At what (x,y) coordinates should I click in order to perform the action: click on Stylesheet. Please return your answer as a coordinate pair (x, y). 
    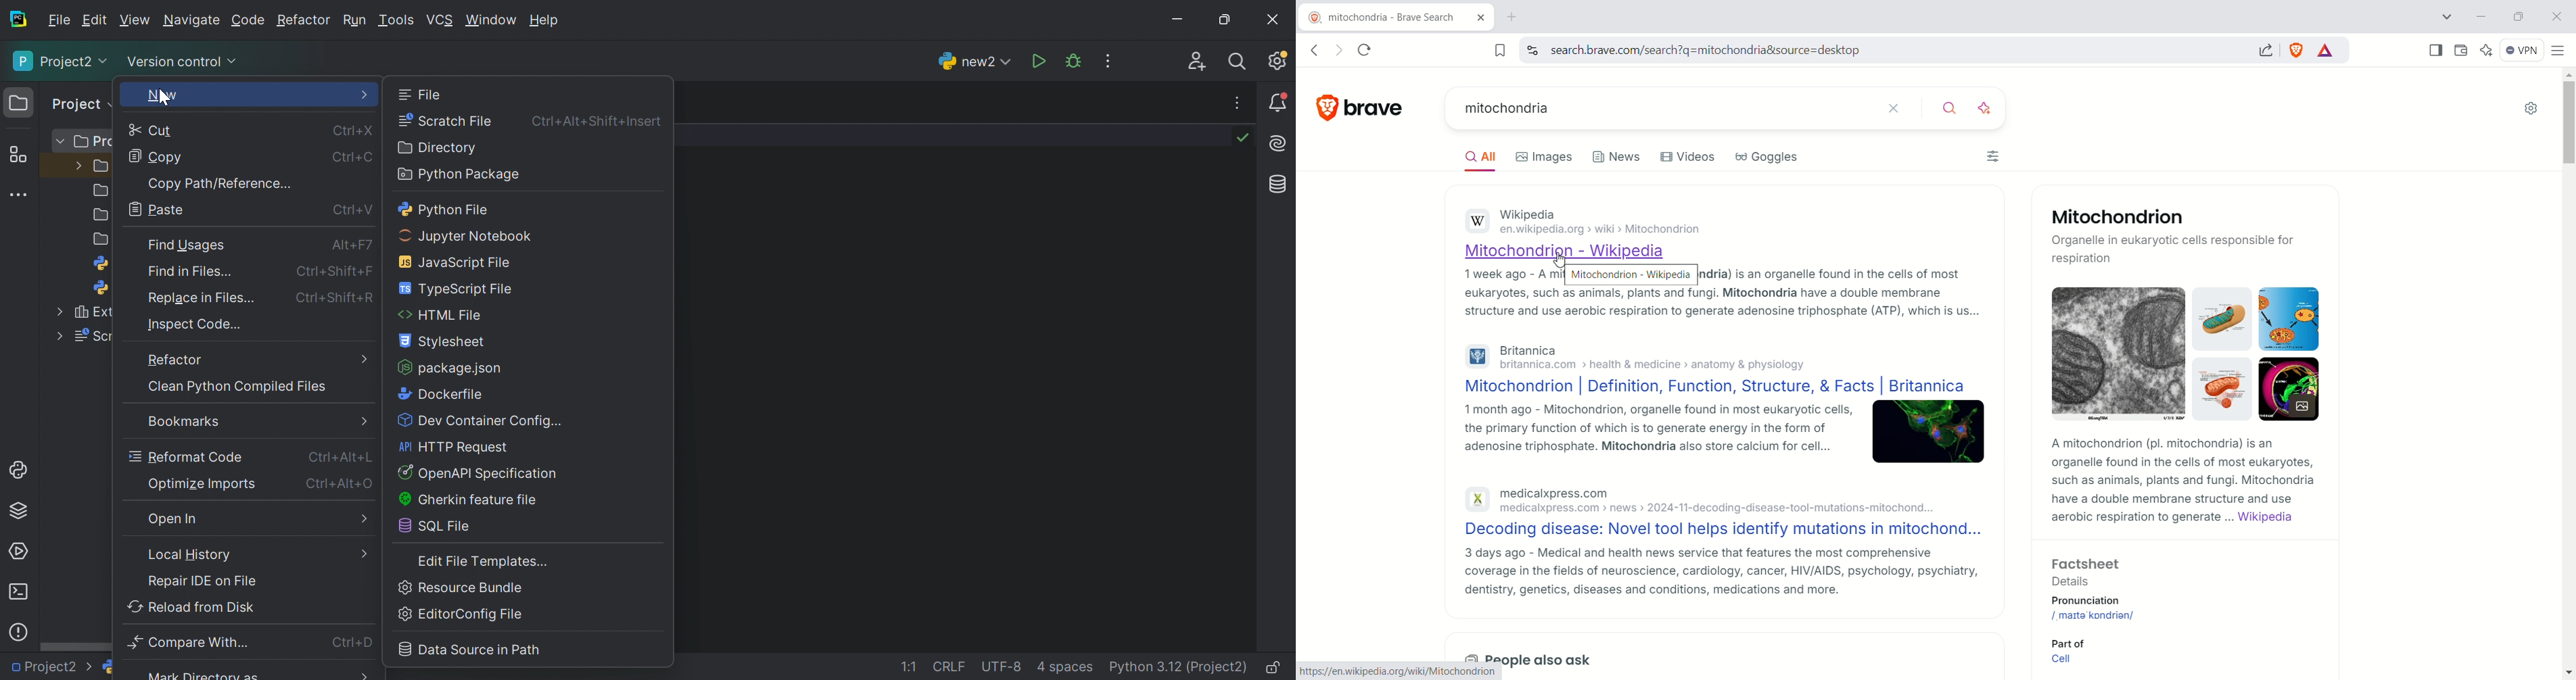
    Looking at the image, I should click on (444, 343).